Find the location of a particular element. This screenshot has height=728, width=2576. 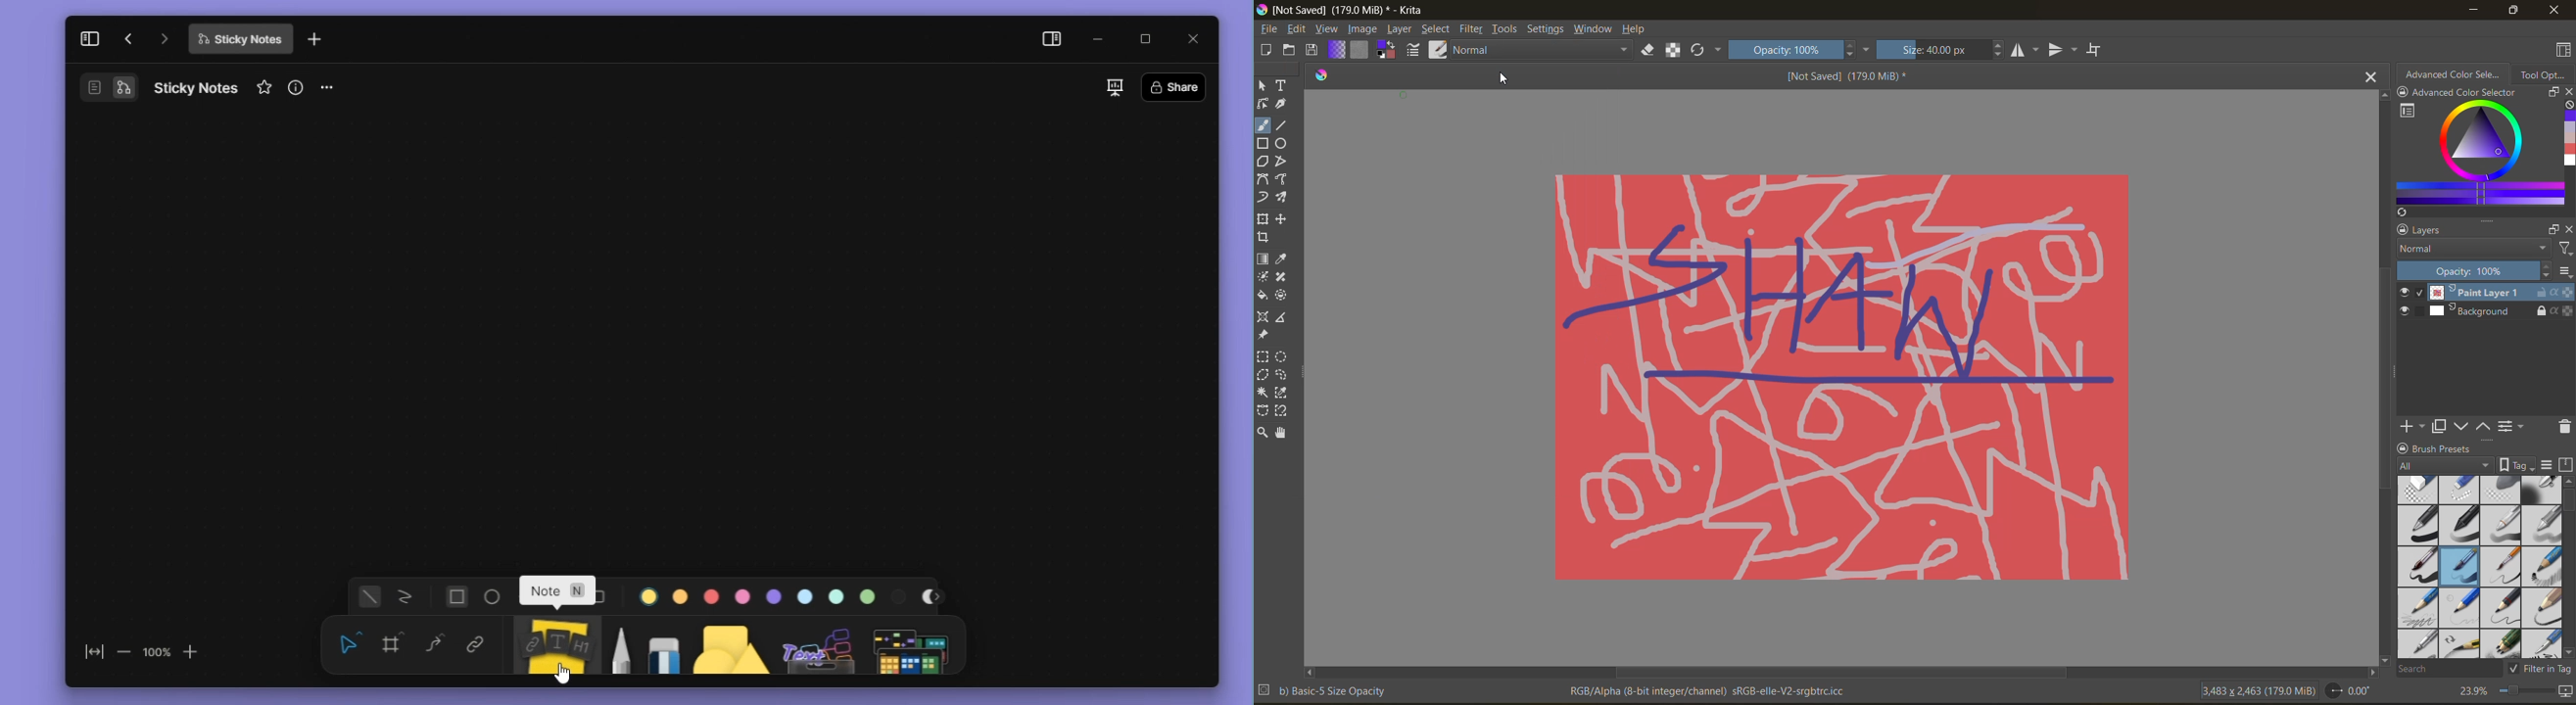

select shapes tool is located at coordinates (1263, 85).